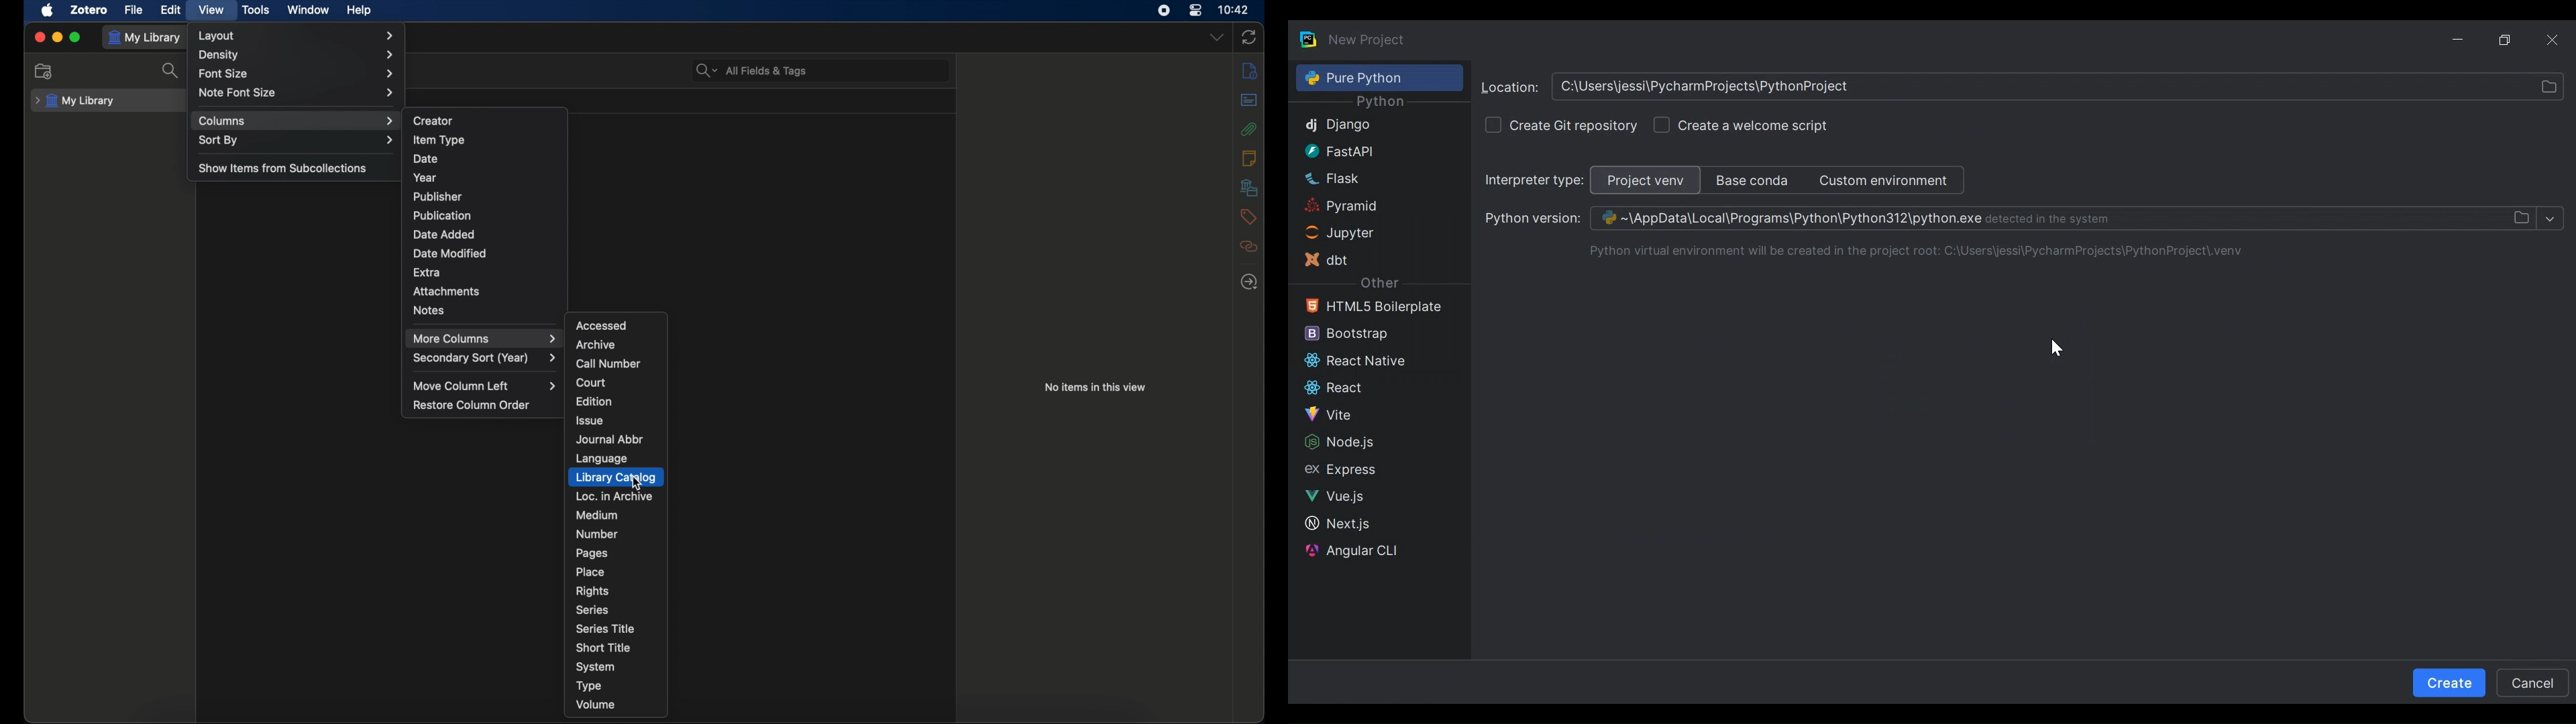 The width and height of the screenshot is (2576, 728). I want to click on Python, so click(1377, 103).